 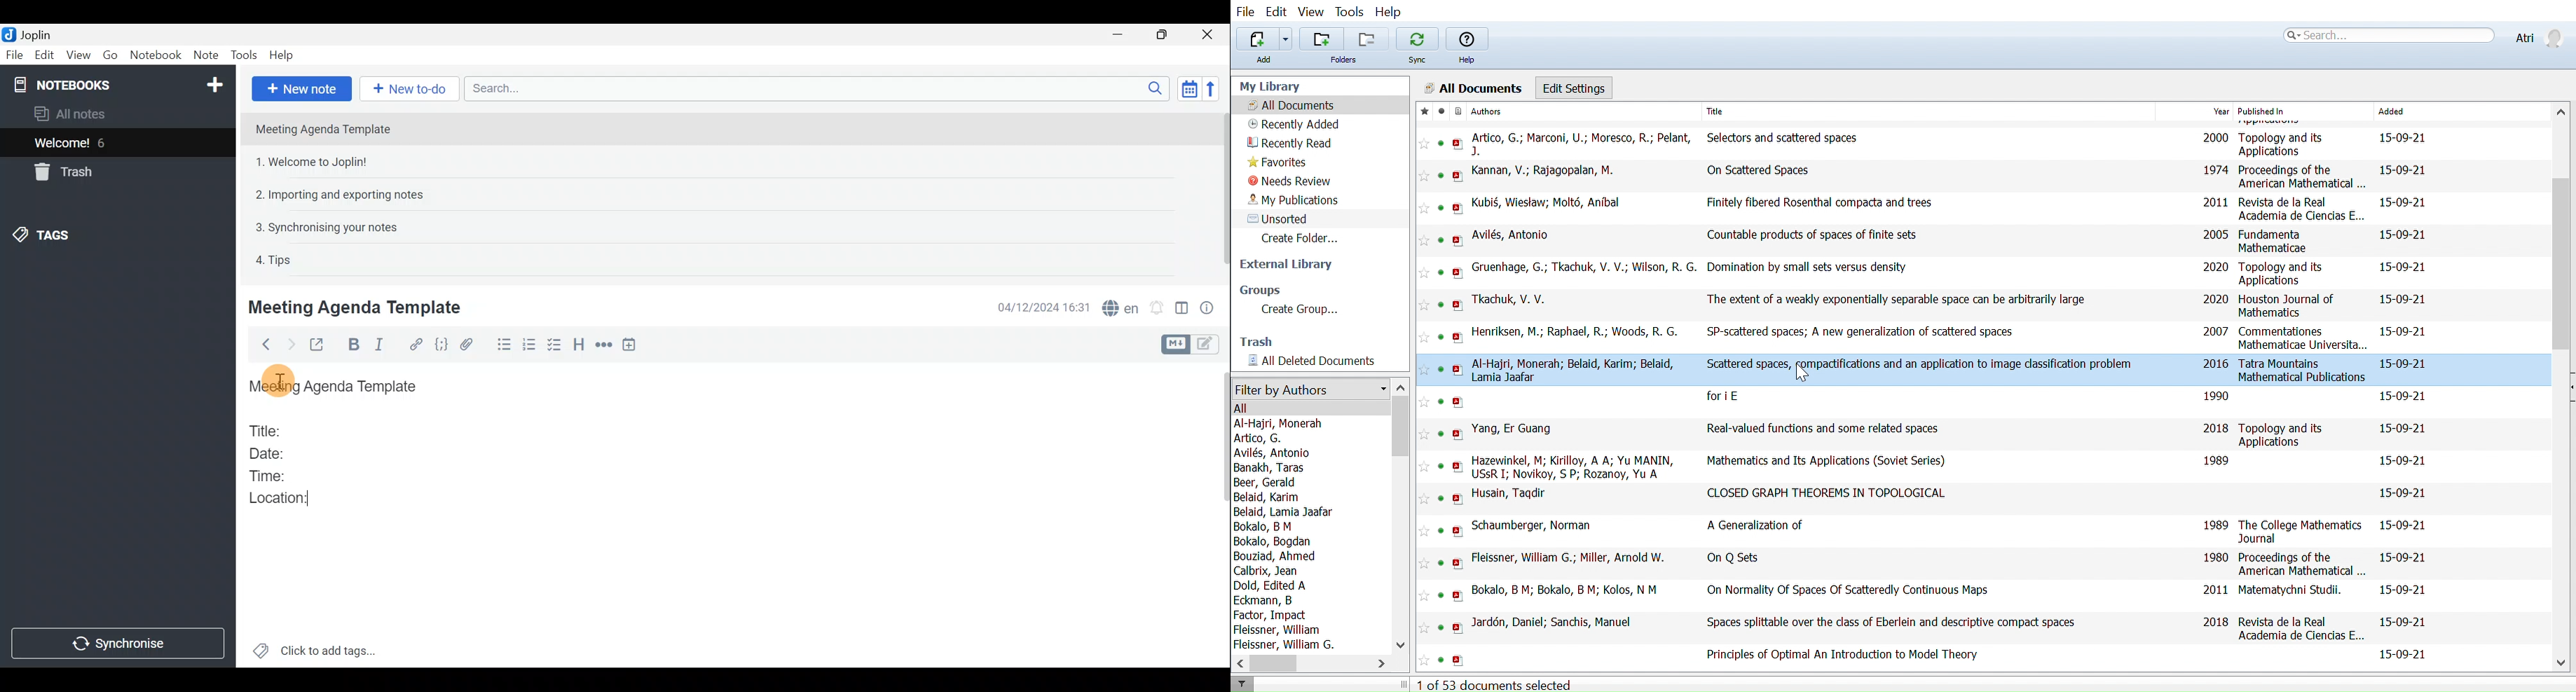 What do you see at coordinates (1441, 465) in the screenshot?
I see `Reasing status` at bounding box center [1441, 465].